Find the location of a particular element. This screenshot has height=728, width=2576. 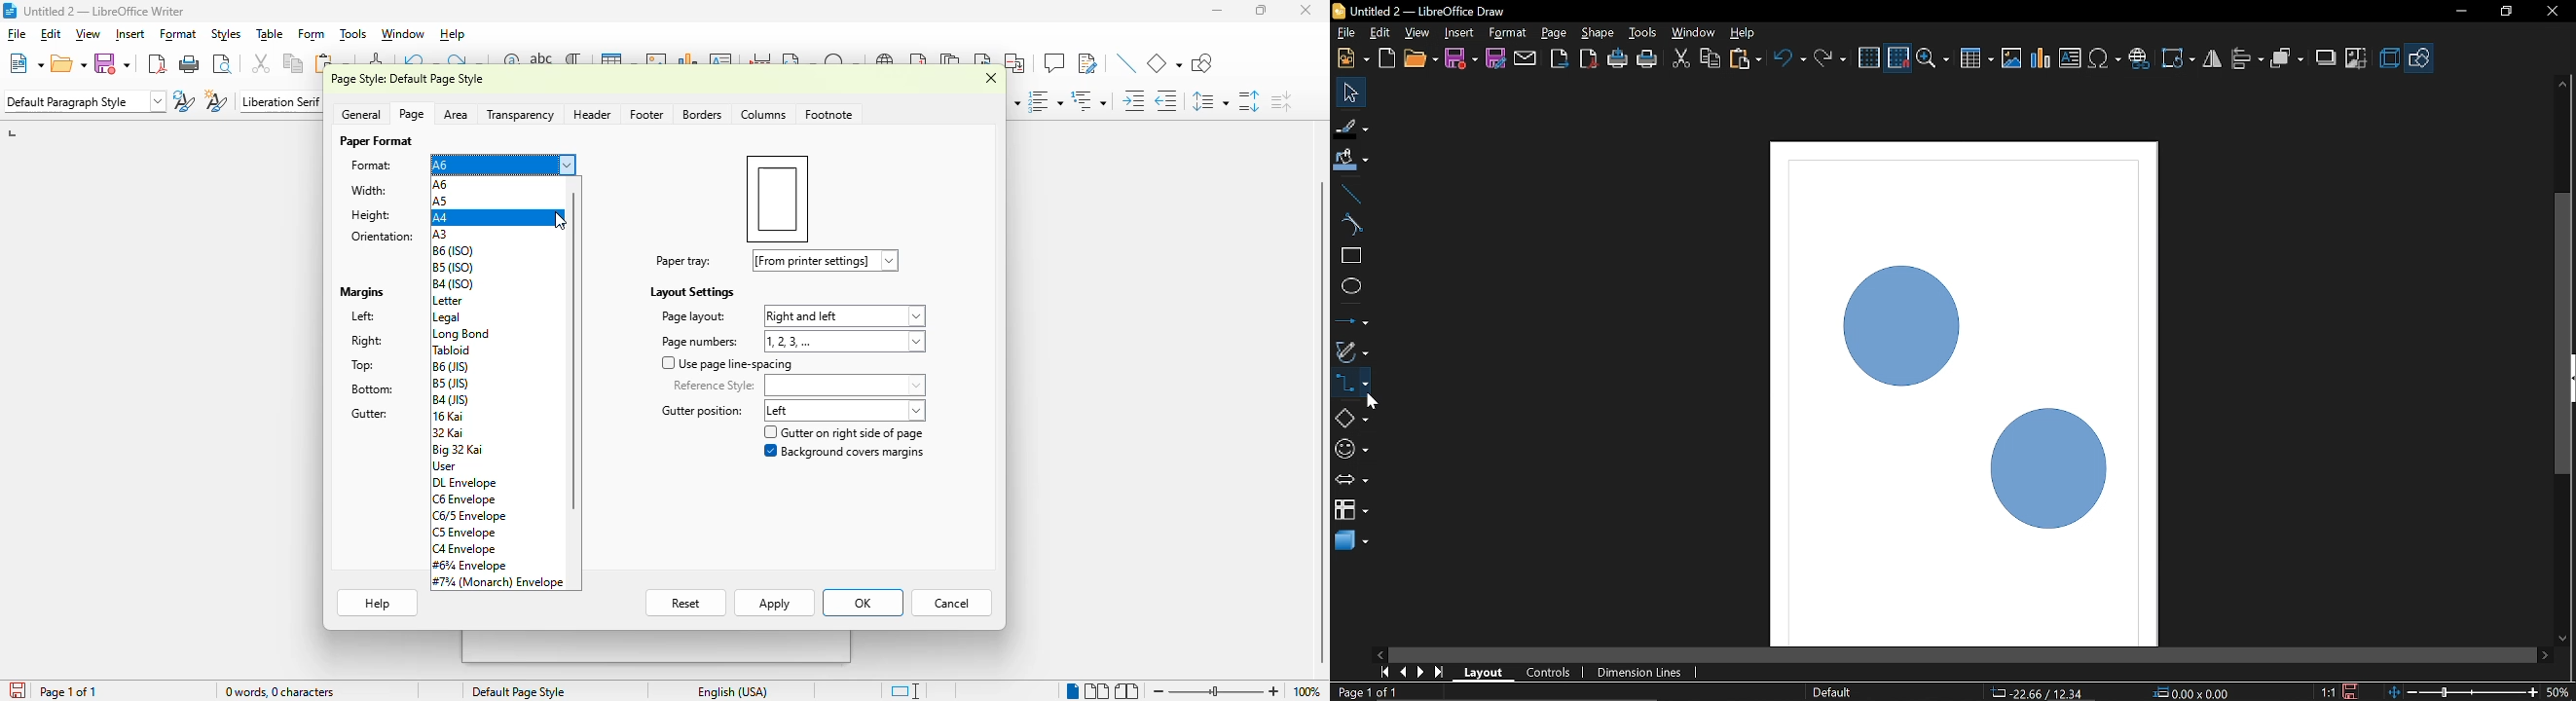

multi-page view is located at coordinates (1096, 691).